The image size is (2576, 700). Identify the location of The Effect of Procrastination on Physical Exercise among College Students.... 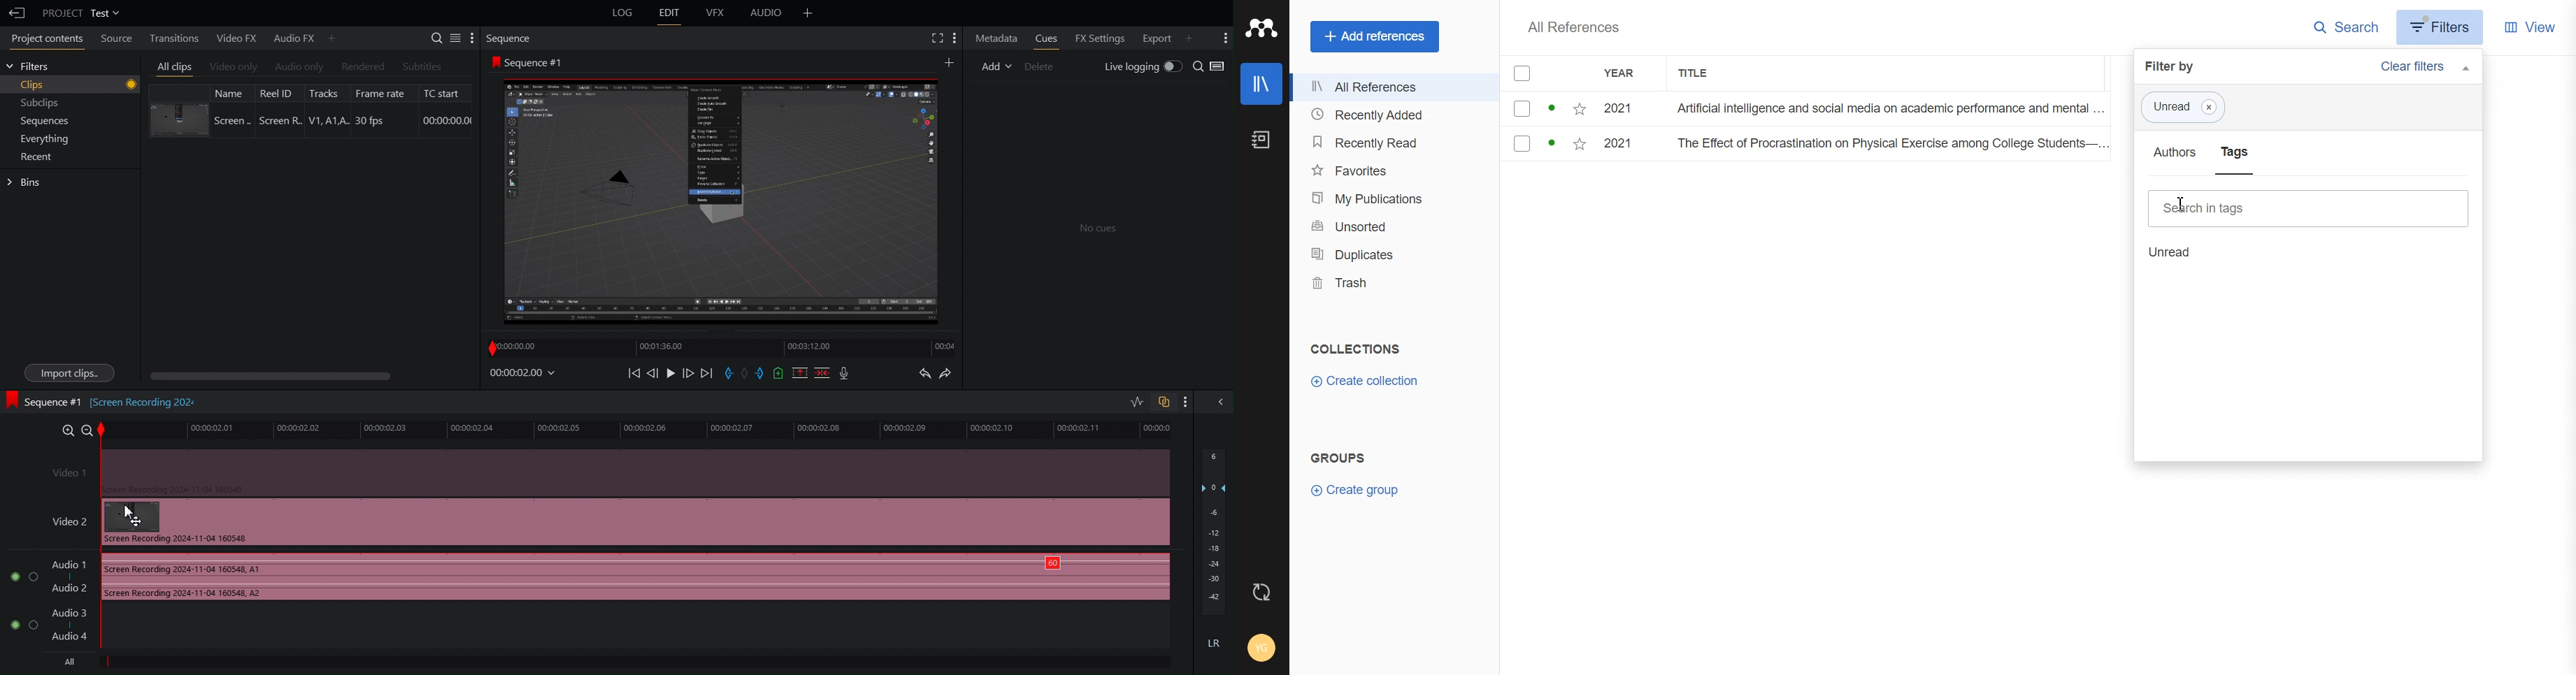
(1889, 180).